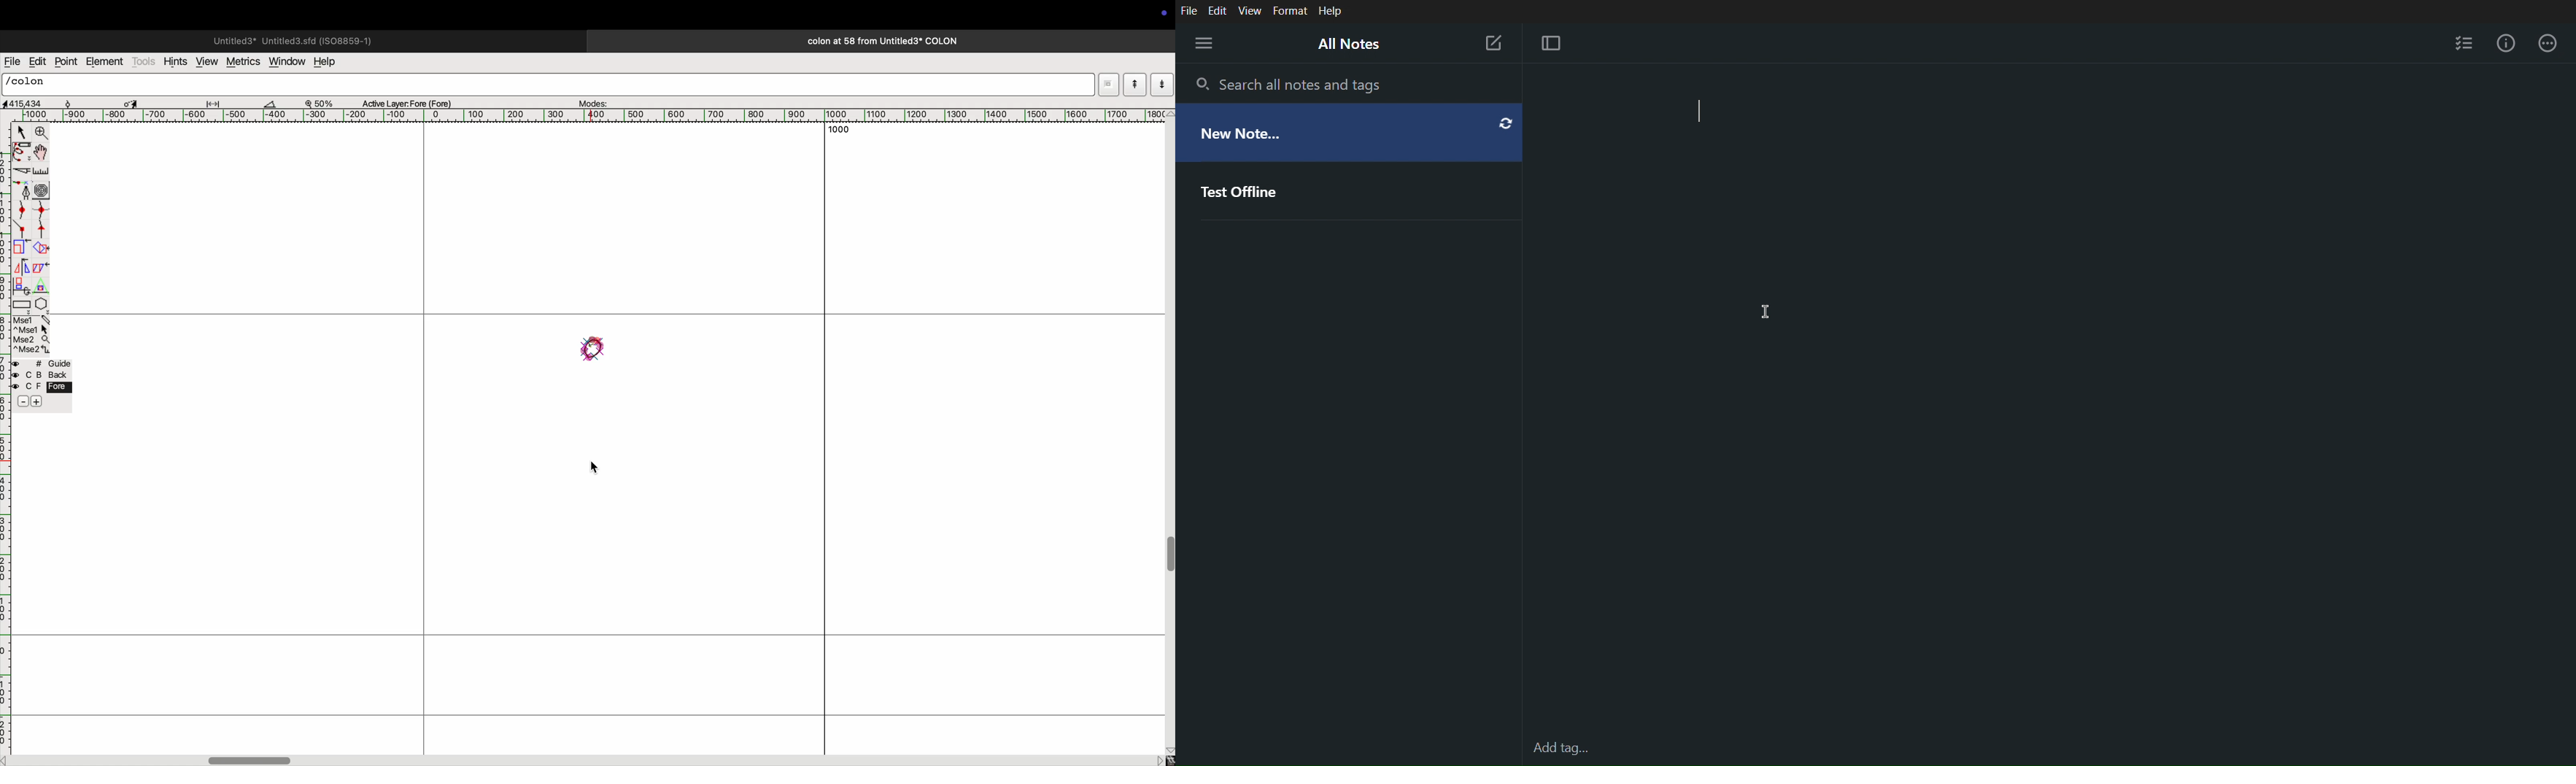 Image resolution: width=2576 pixels, height=784 pixels. Describe the element at coordinates (30, 334) in the screenshot. I see `mse ` at that location.